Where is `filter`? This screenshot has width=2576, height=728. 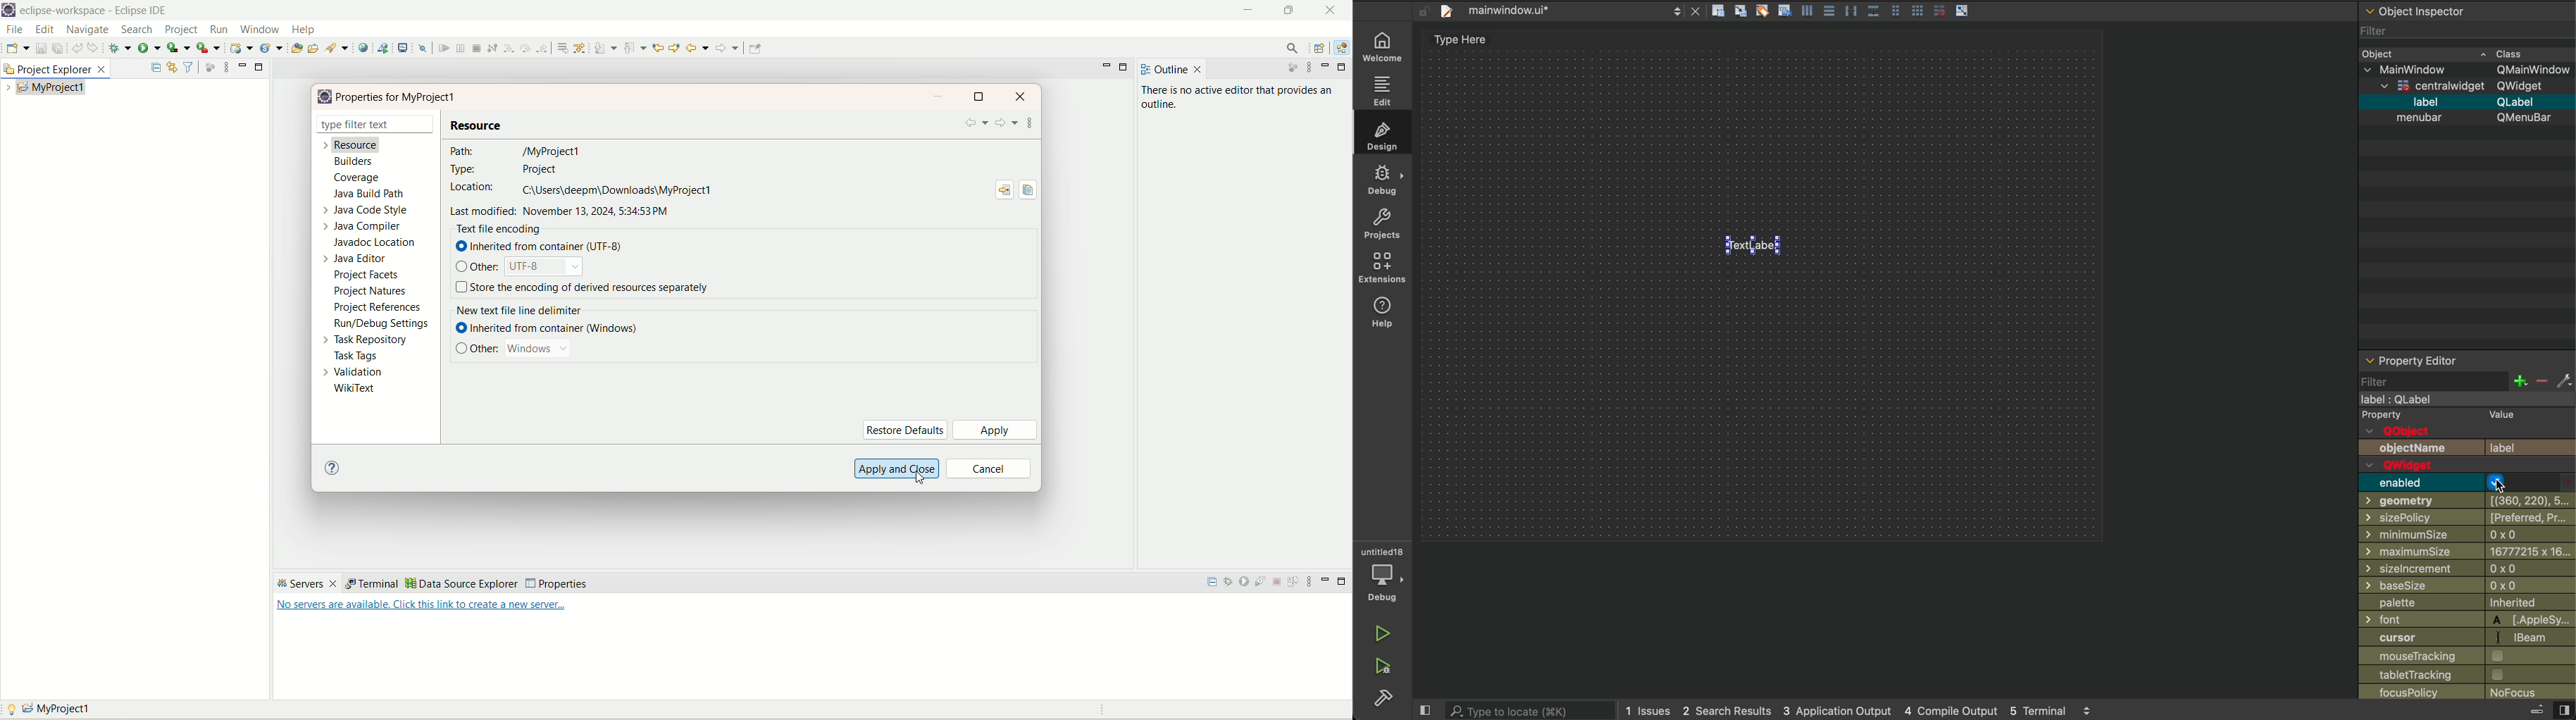 filter is located at coordinates (187, 67).